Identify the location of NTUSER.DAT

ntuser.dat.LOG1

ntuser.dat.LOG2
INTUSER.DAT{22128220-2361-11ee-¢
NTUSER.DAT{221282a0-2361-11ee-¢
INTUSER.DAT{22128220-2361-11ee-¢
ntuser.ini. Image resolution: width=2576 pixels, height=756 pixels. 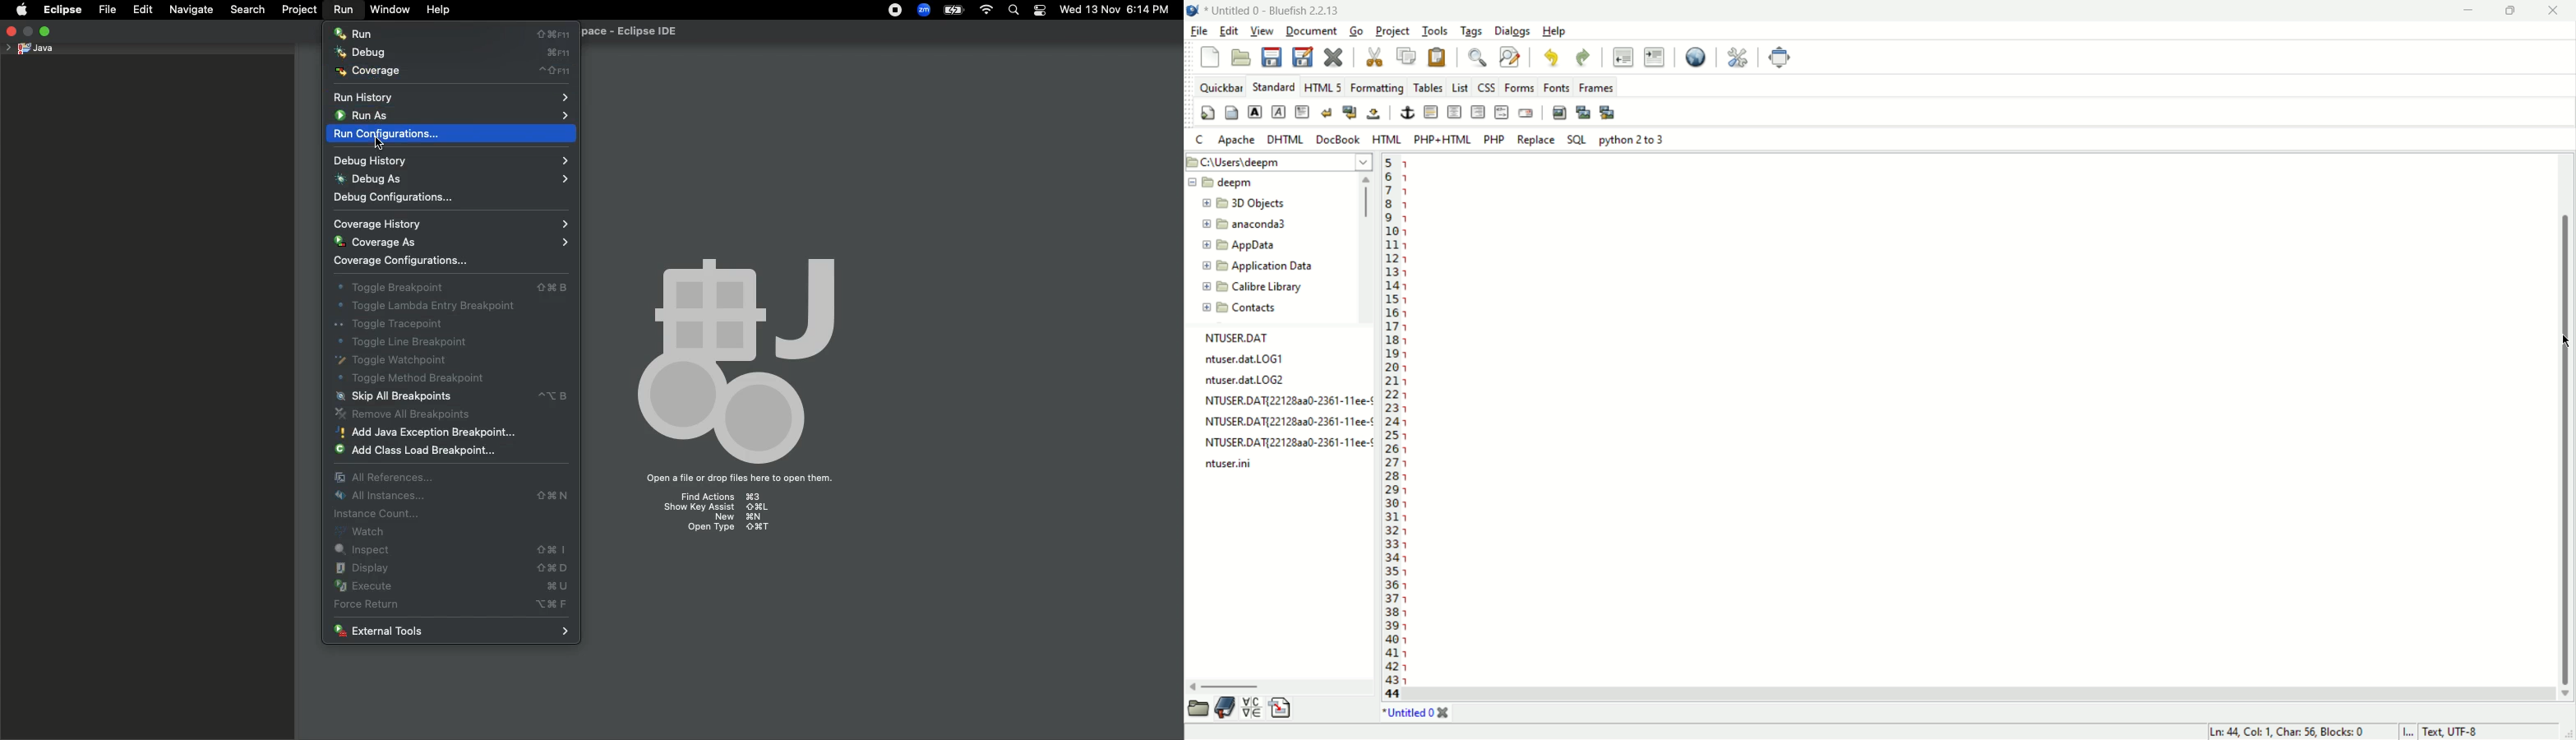
(1286, 400).